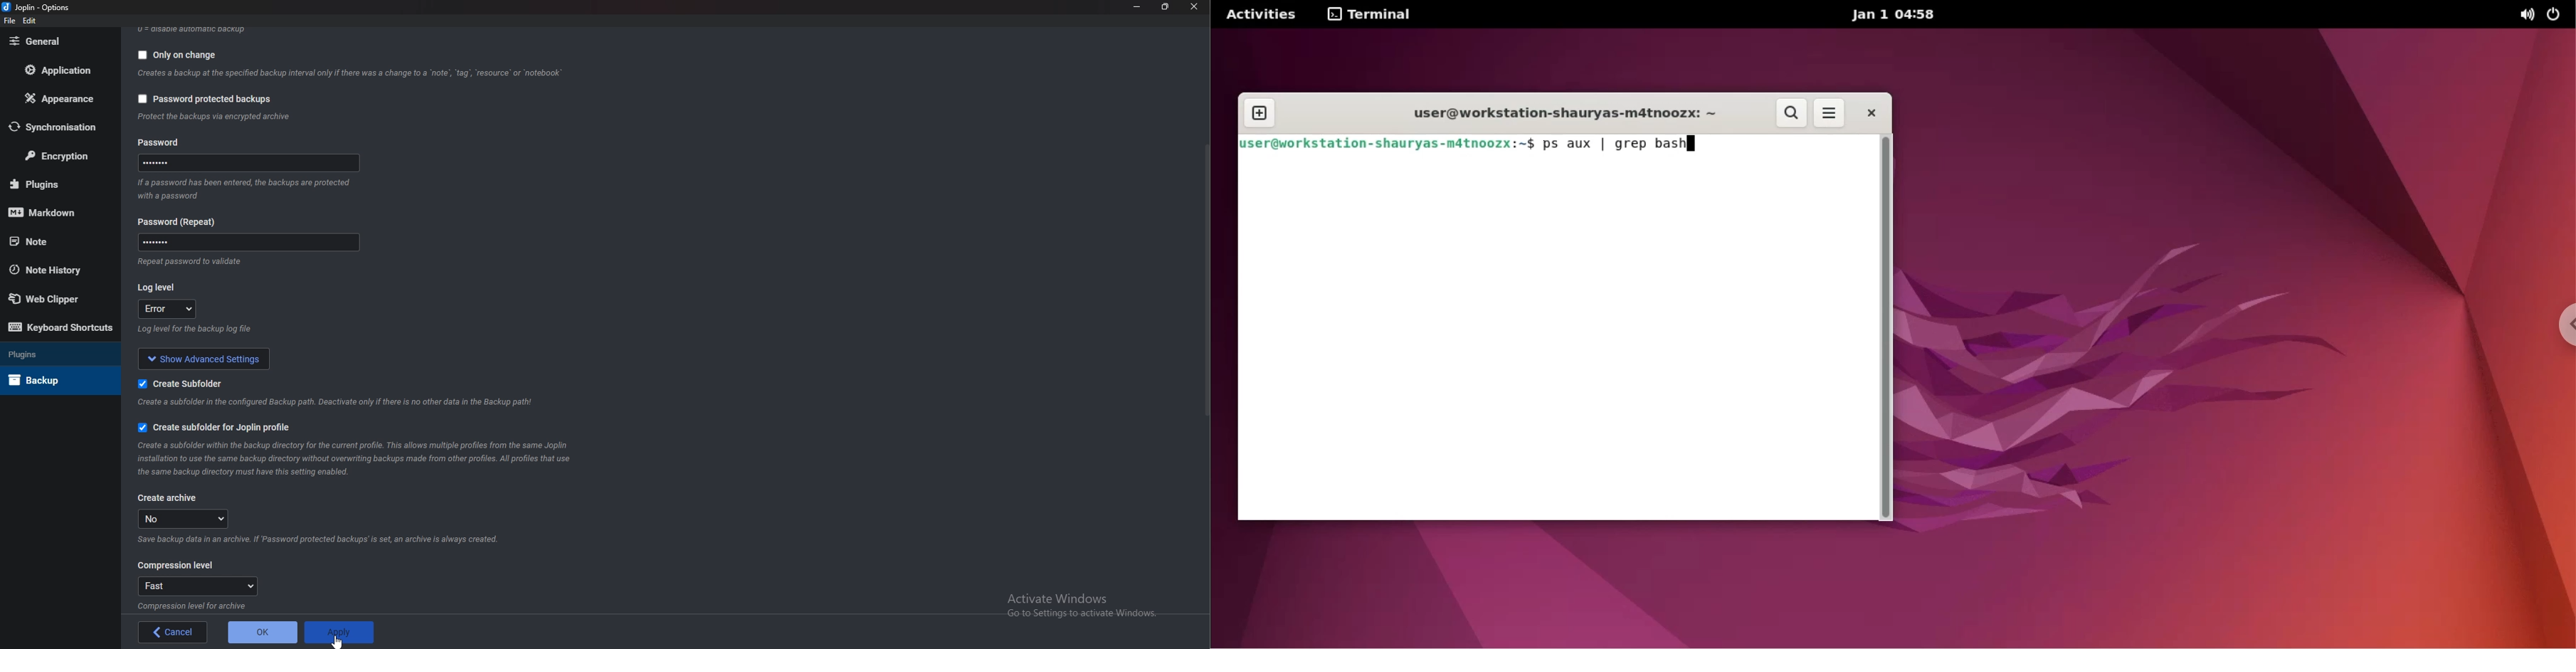 Image resolution: width=2576 pixels, height=672 pixels. I want to click on Application, so click(64, 70).